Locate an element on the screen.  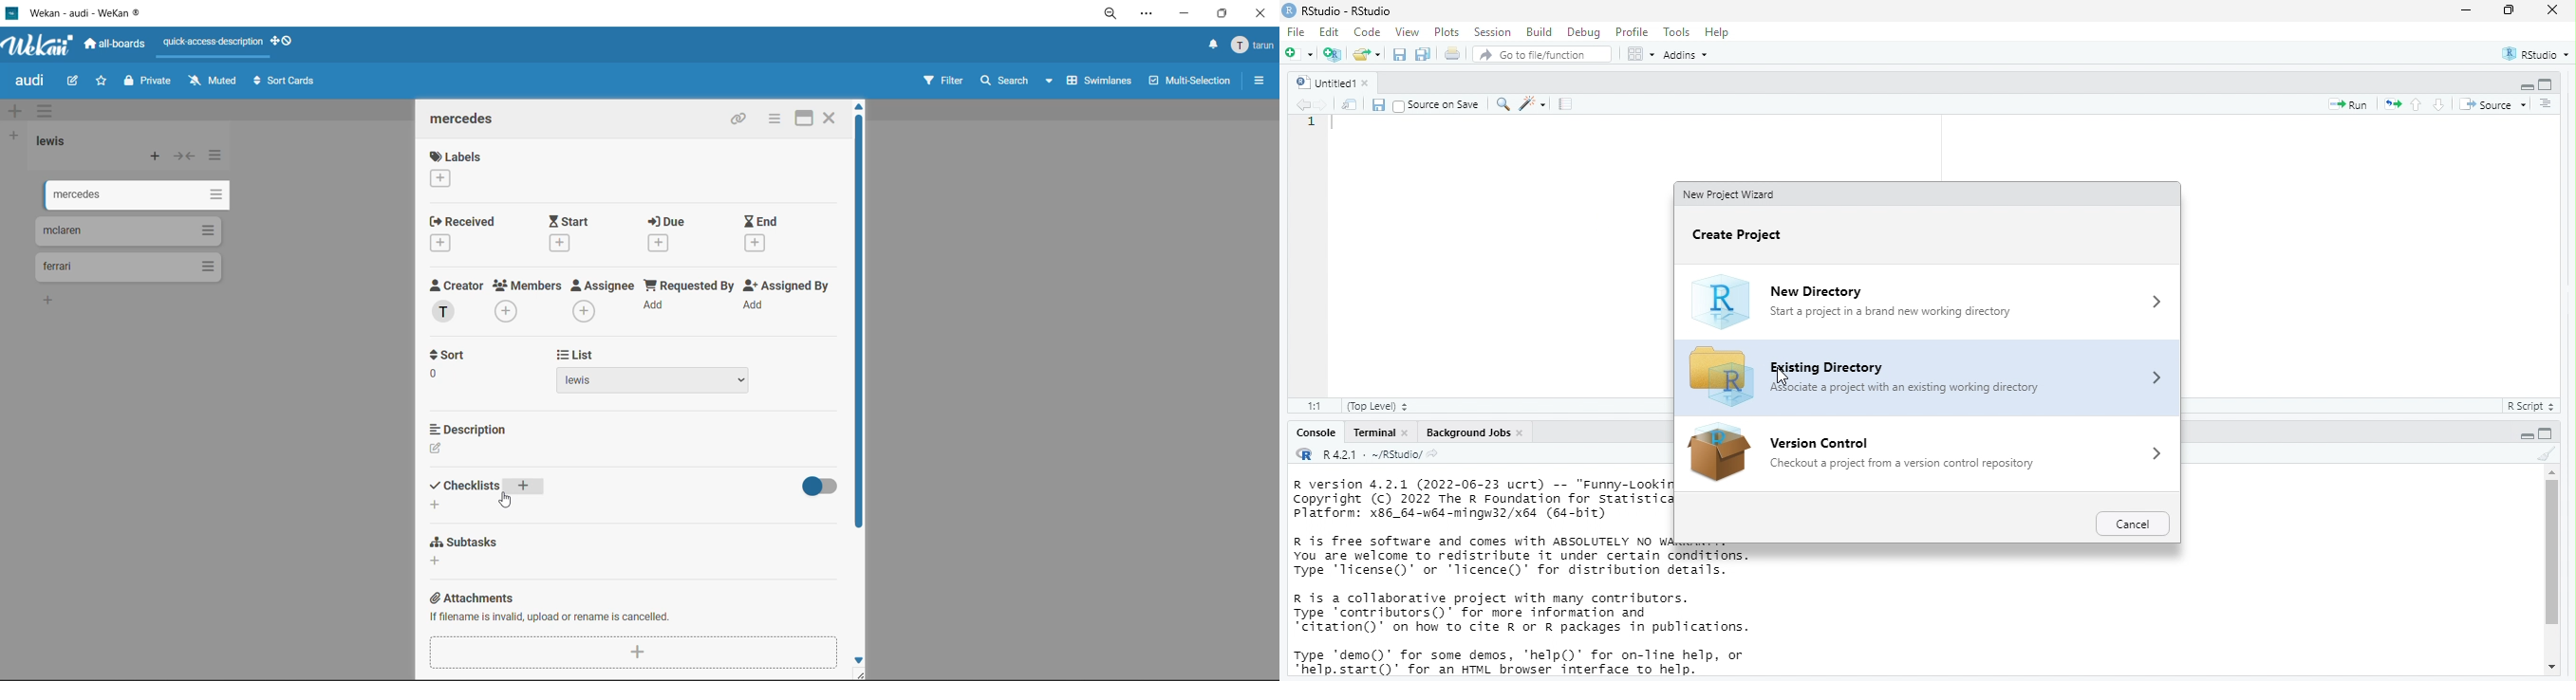
tools is located at coordinates (1677, 32).